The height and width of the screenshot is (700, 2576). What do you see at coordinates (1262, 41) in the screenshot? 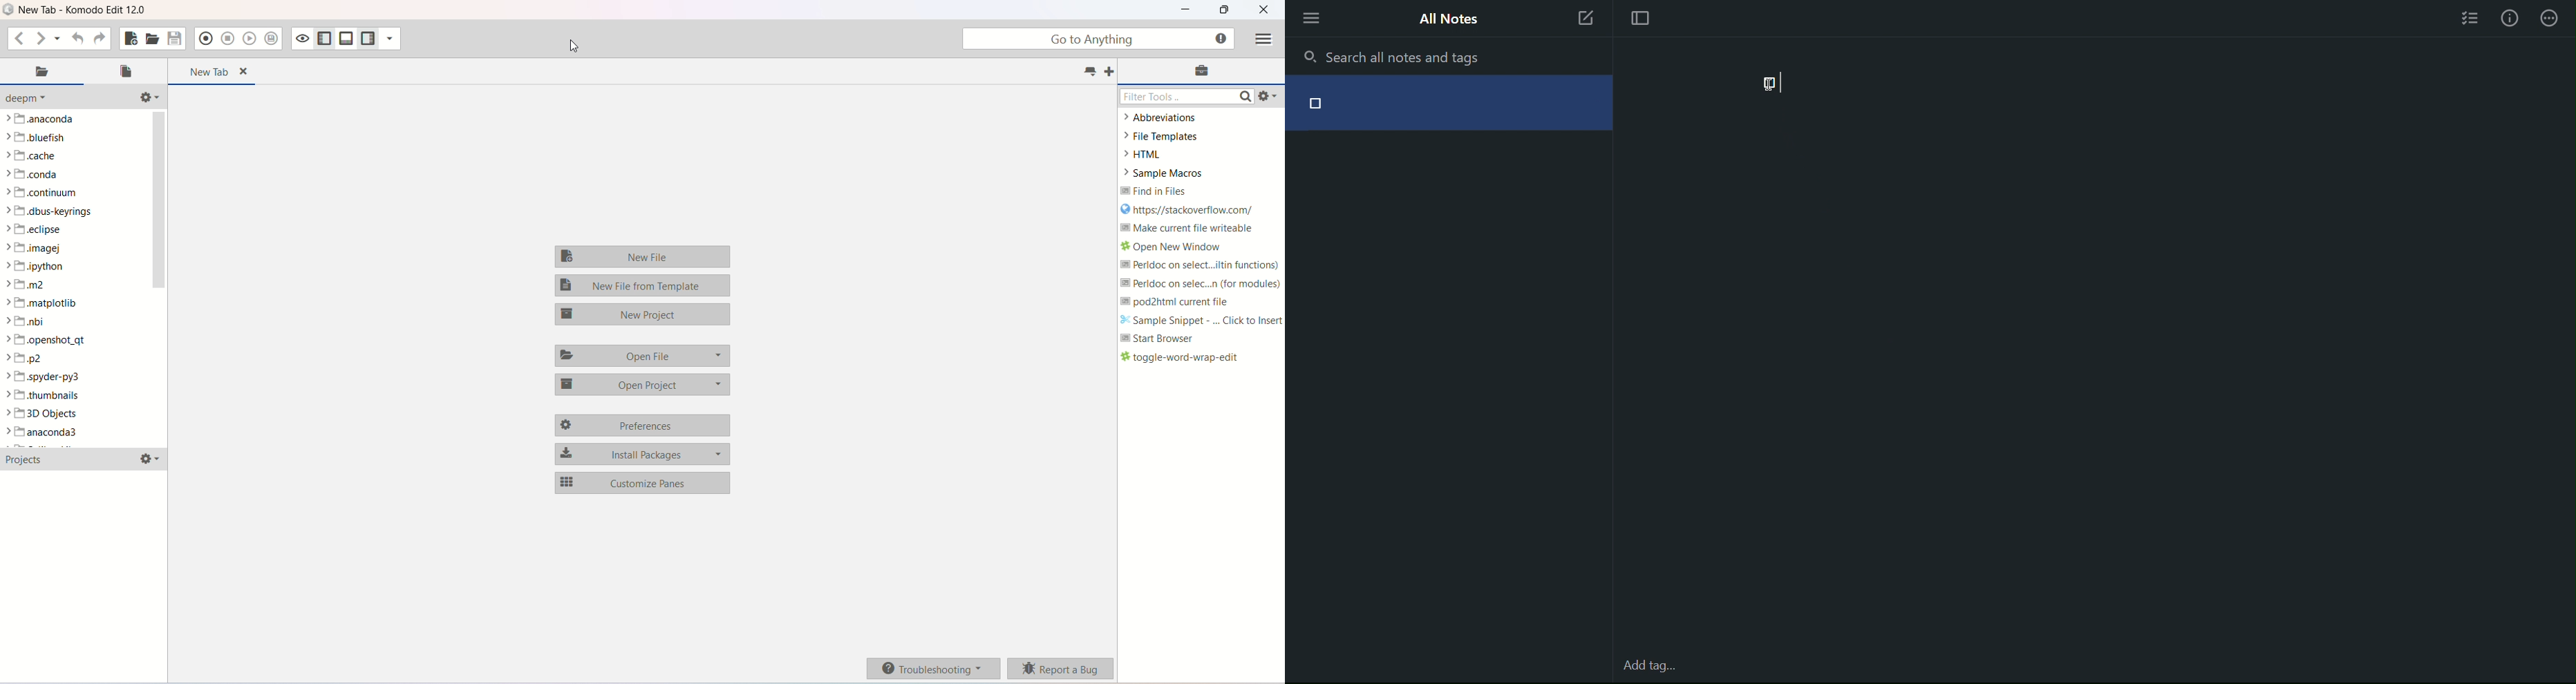
I see `menu` at bounding box center [1262, 41].